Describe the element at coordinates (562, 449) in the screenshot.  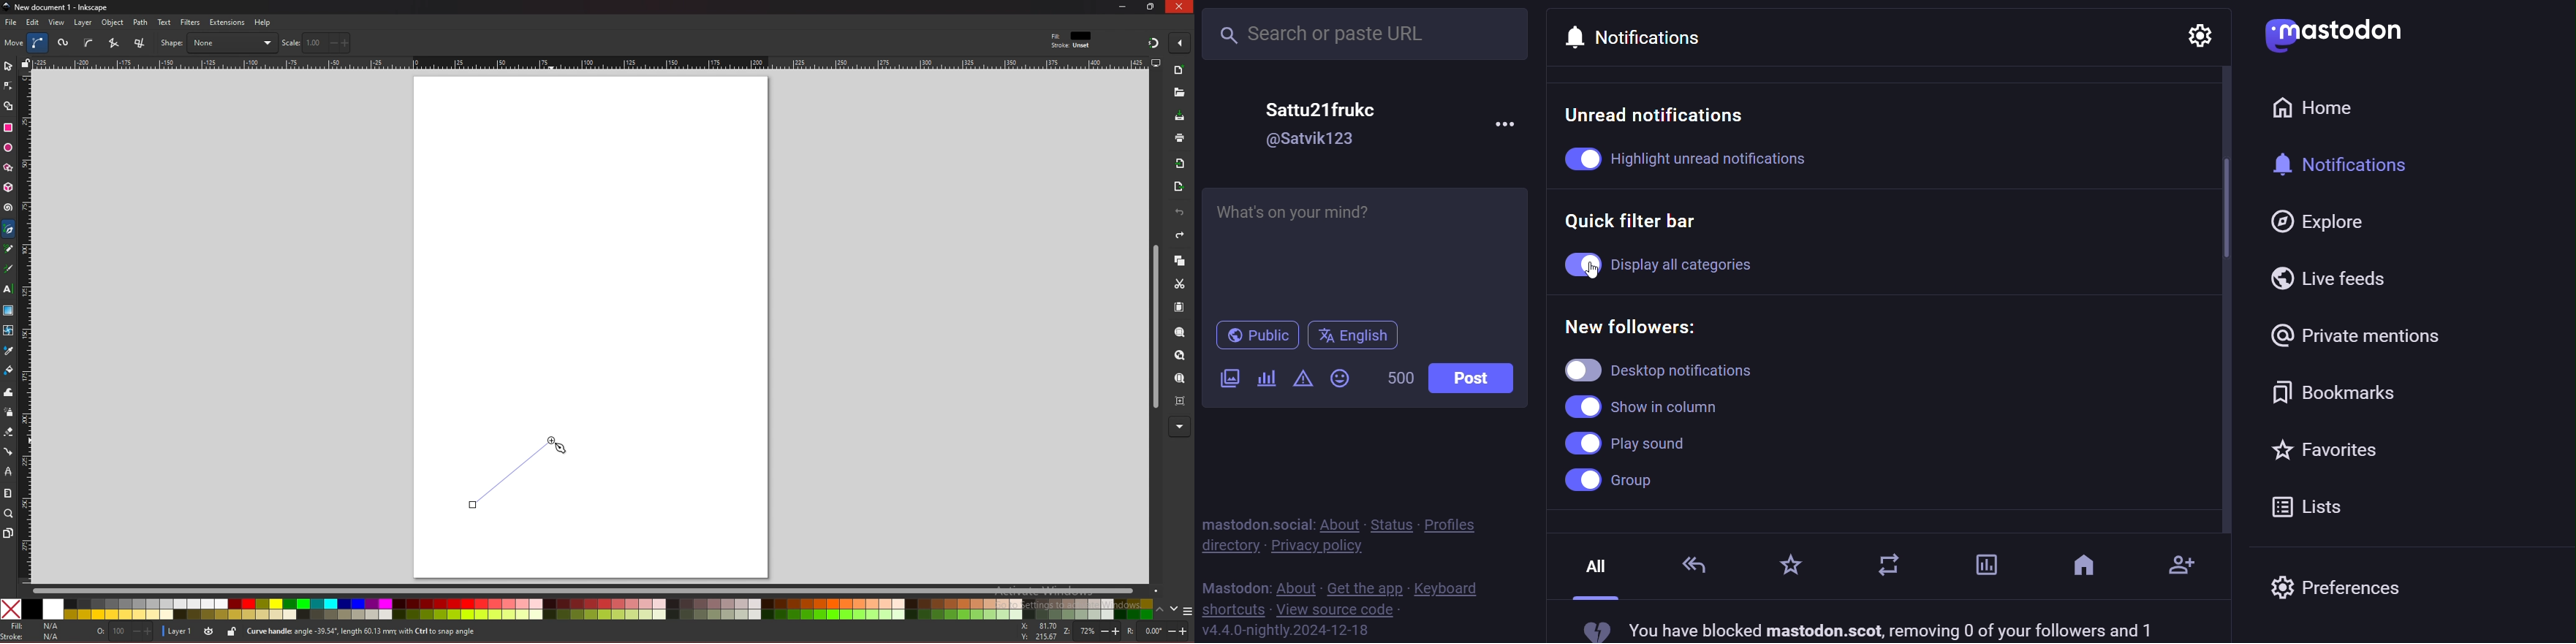
I see `cursor` at that location.